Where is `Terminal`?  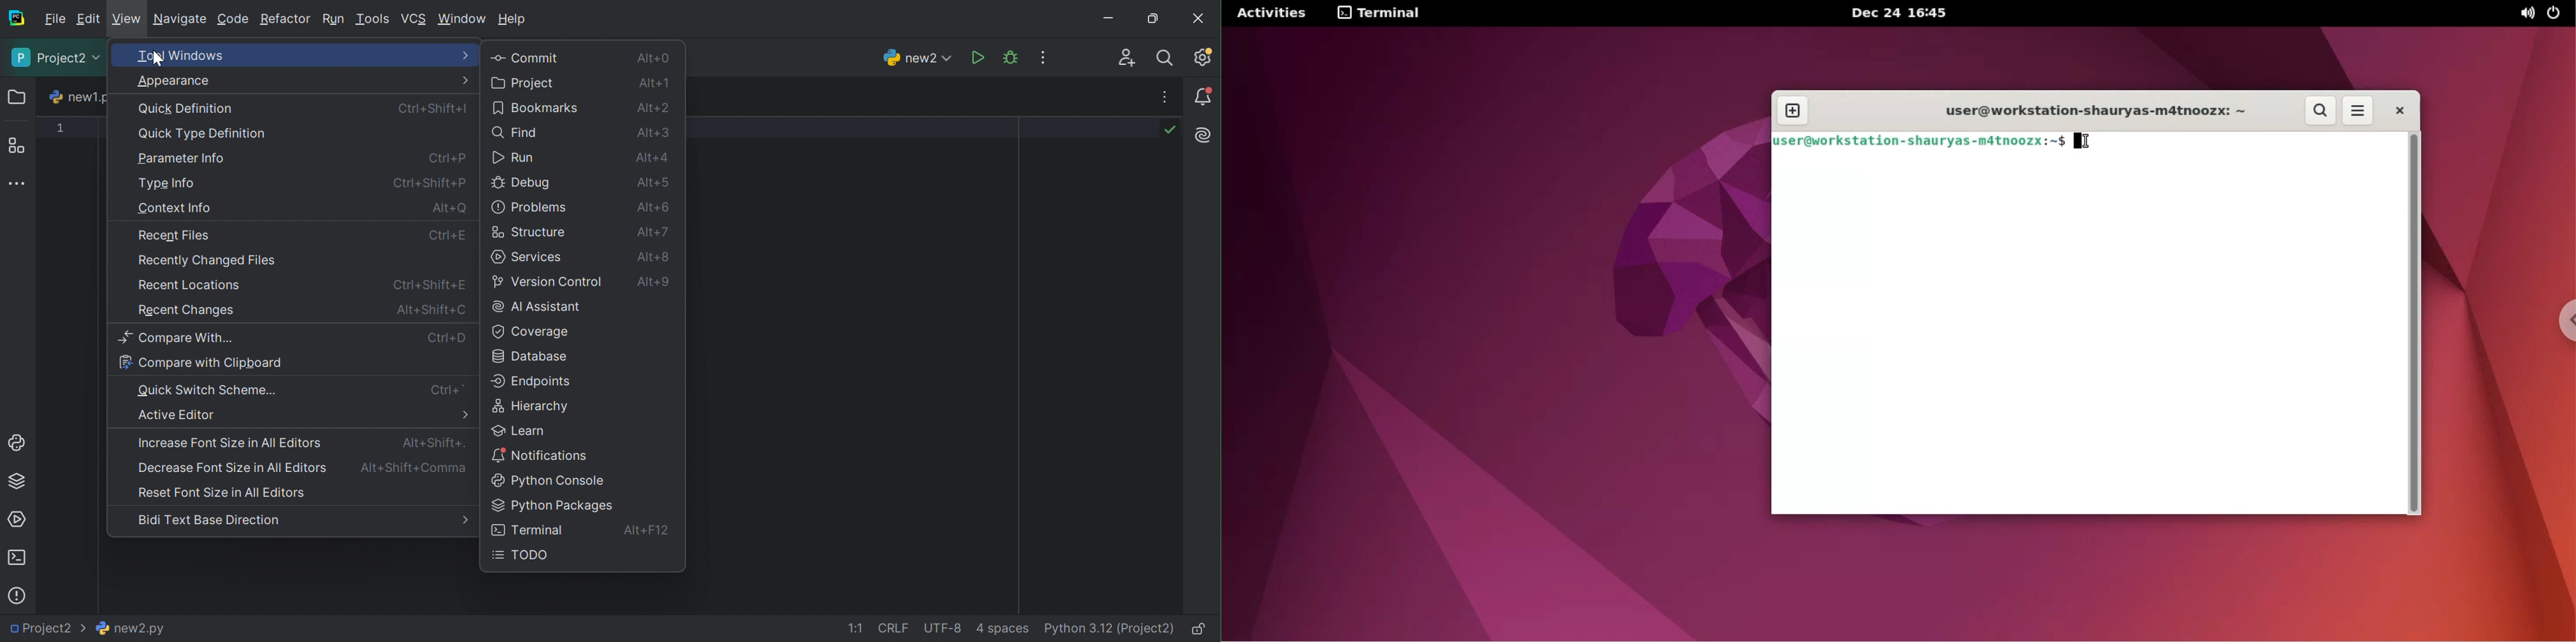
Terminal is located at coordinates (530, 531).